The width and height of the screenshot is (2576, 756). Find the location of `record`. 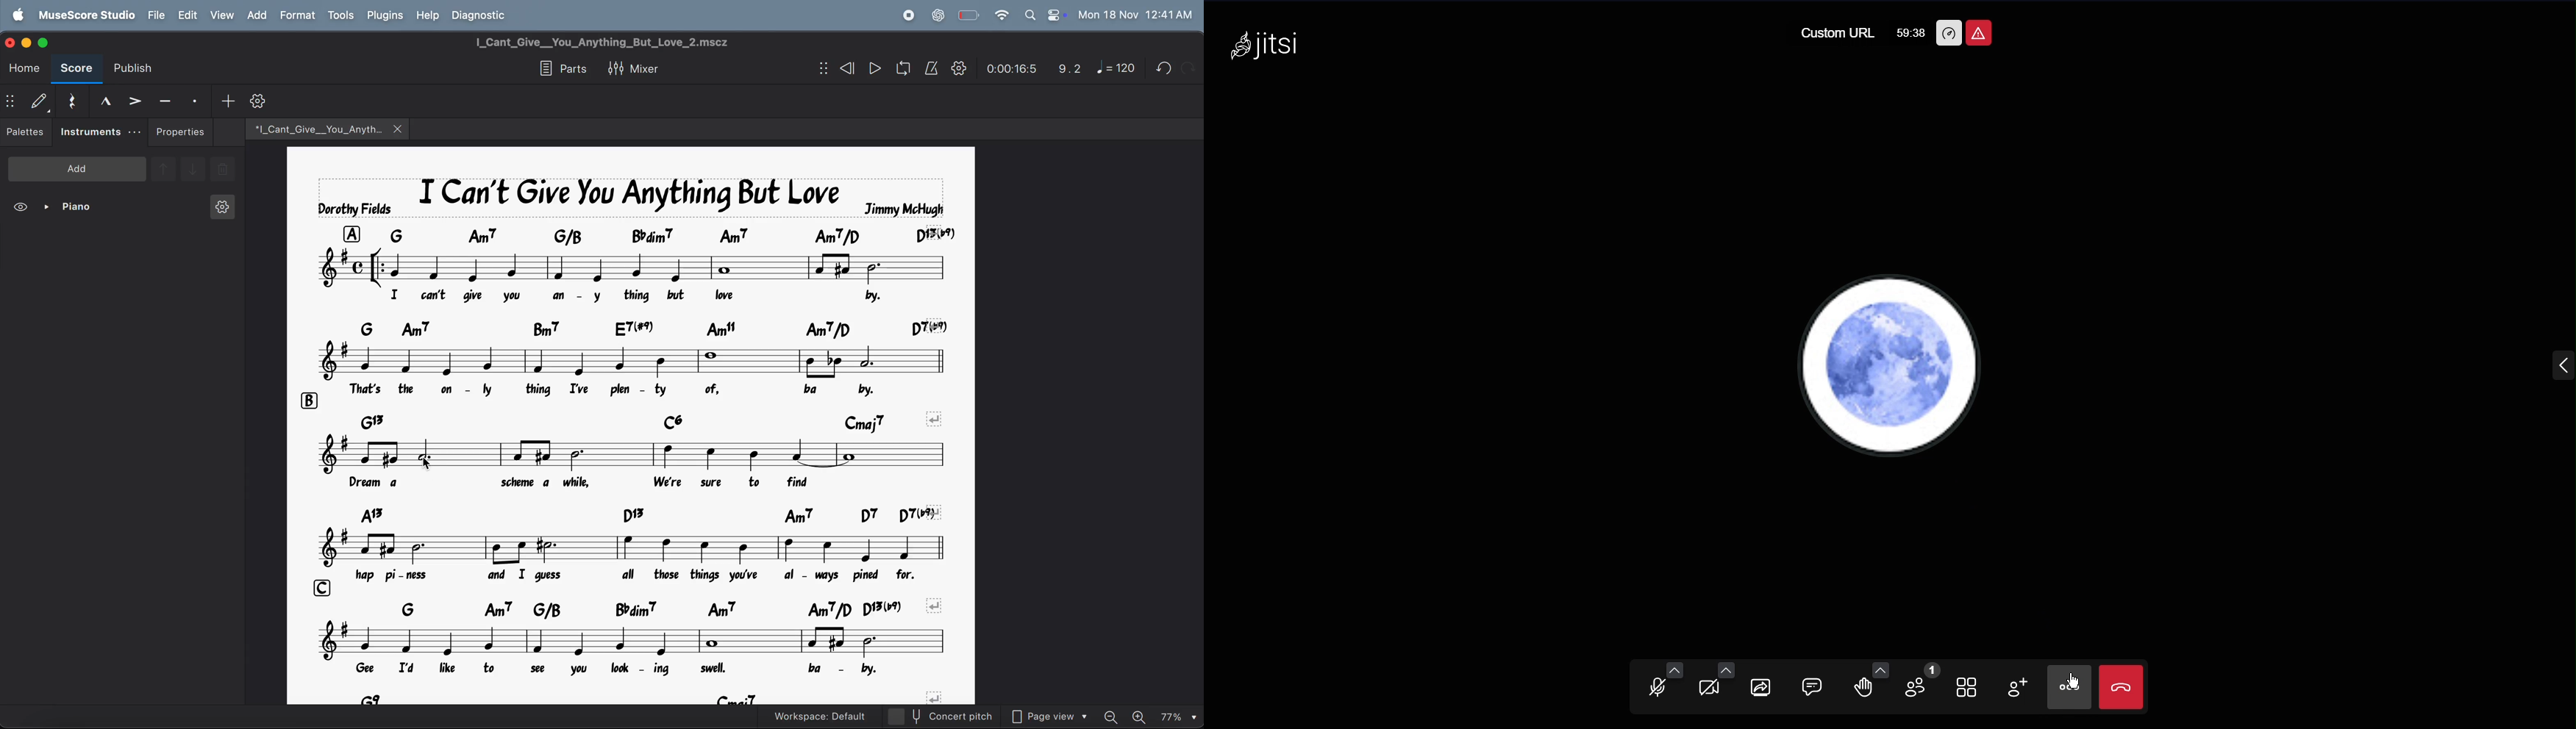

record is located at coordinates (907, 14).